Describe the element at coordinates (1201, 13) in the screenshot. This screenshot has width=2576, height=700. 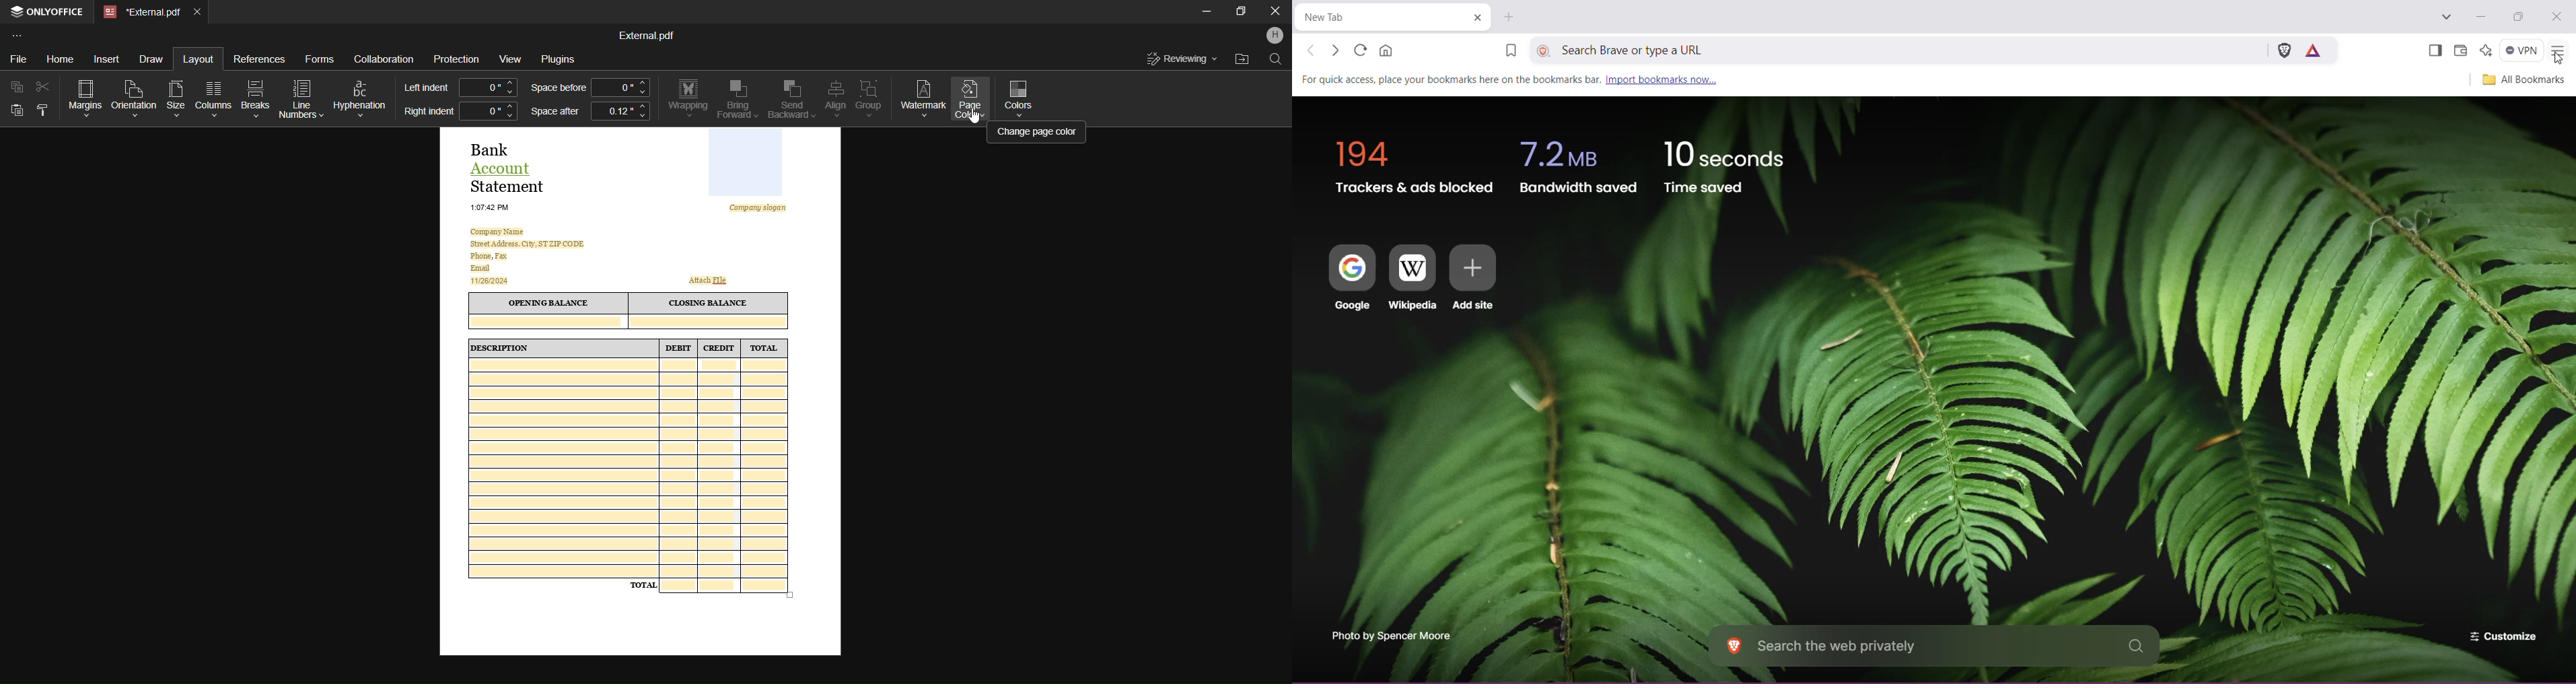
I see `Minimize` at that location.